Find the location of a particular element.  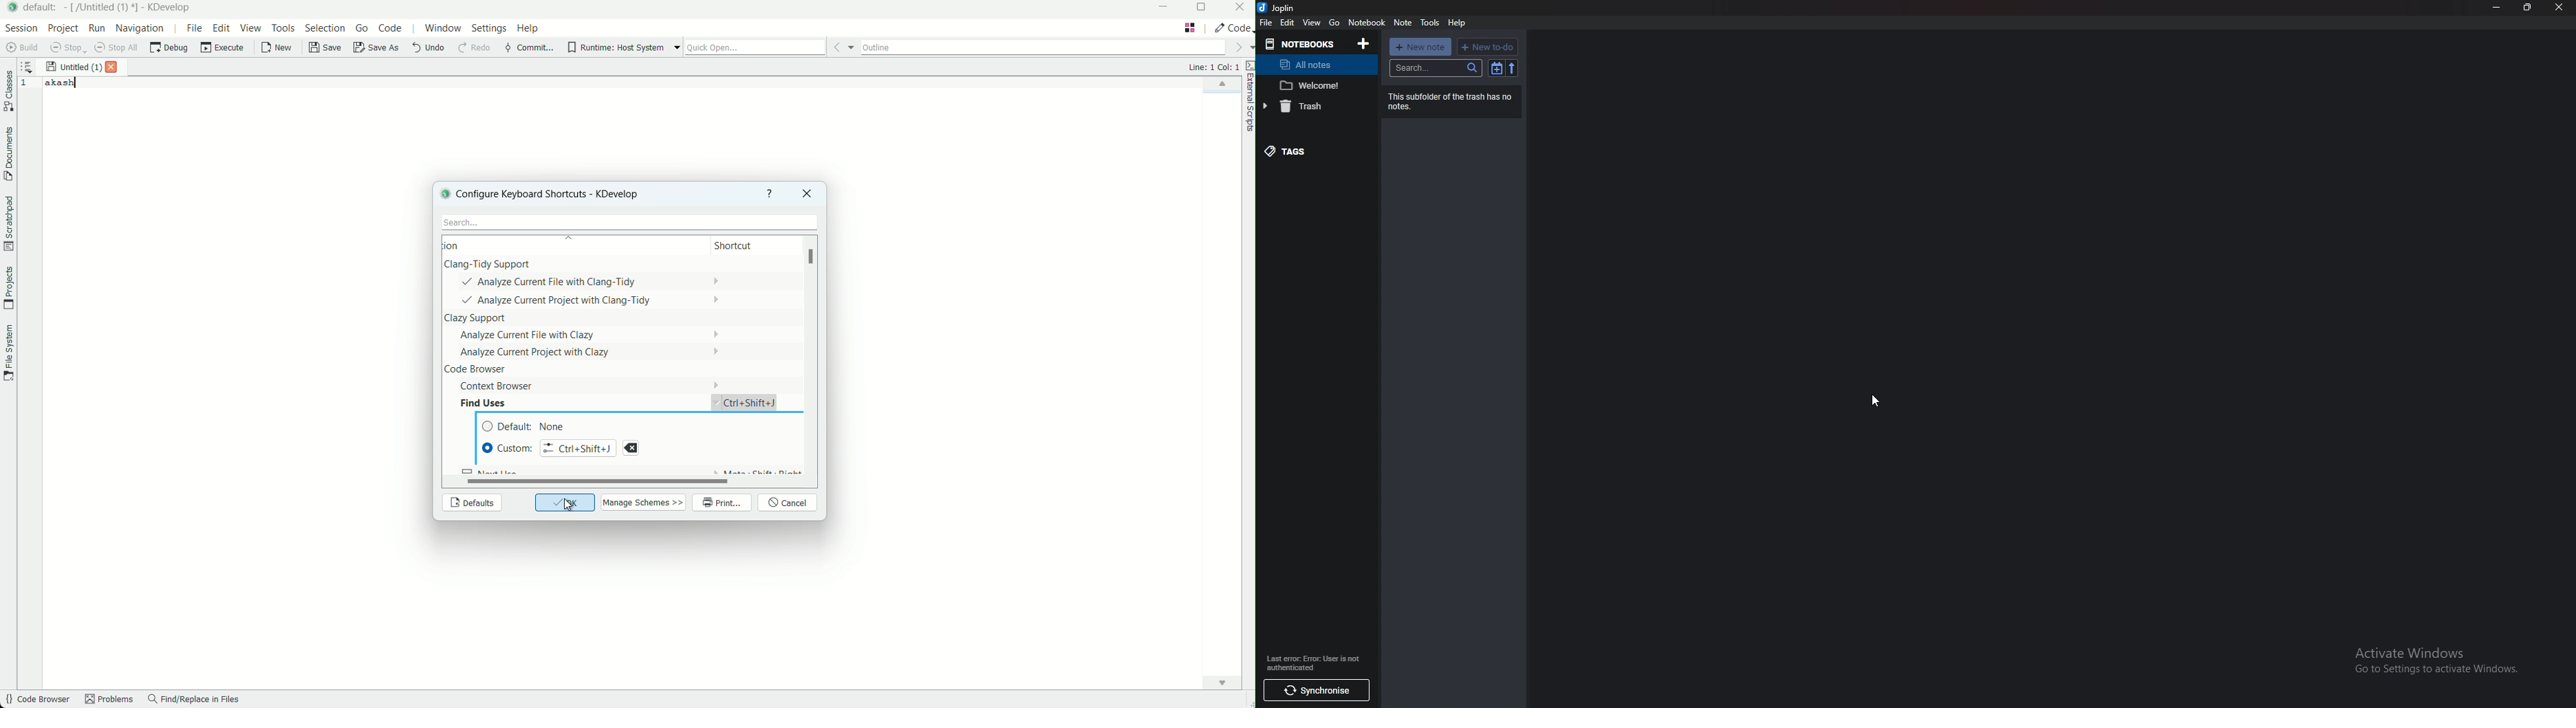

Info is located at coordinates (1451, 101).